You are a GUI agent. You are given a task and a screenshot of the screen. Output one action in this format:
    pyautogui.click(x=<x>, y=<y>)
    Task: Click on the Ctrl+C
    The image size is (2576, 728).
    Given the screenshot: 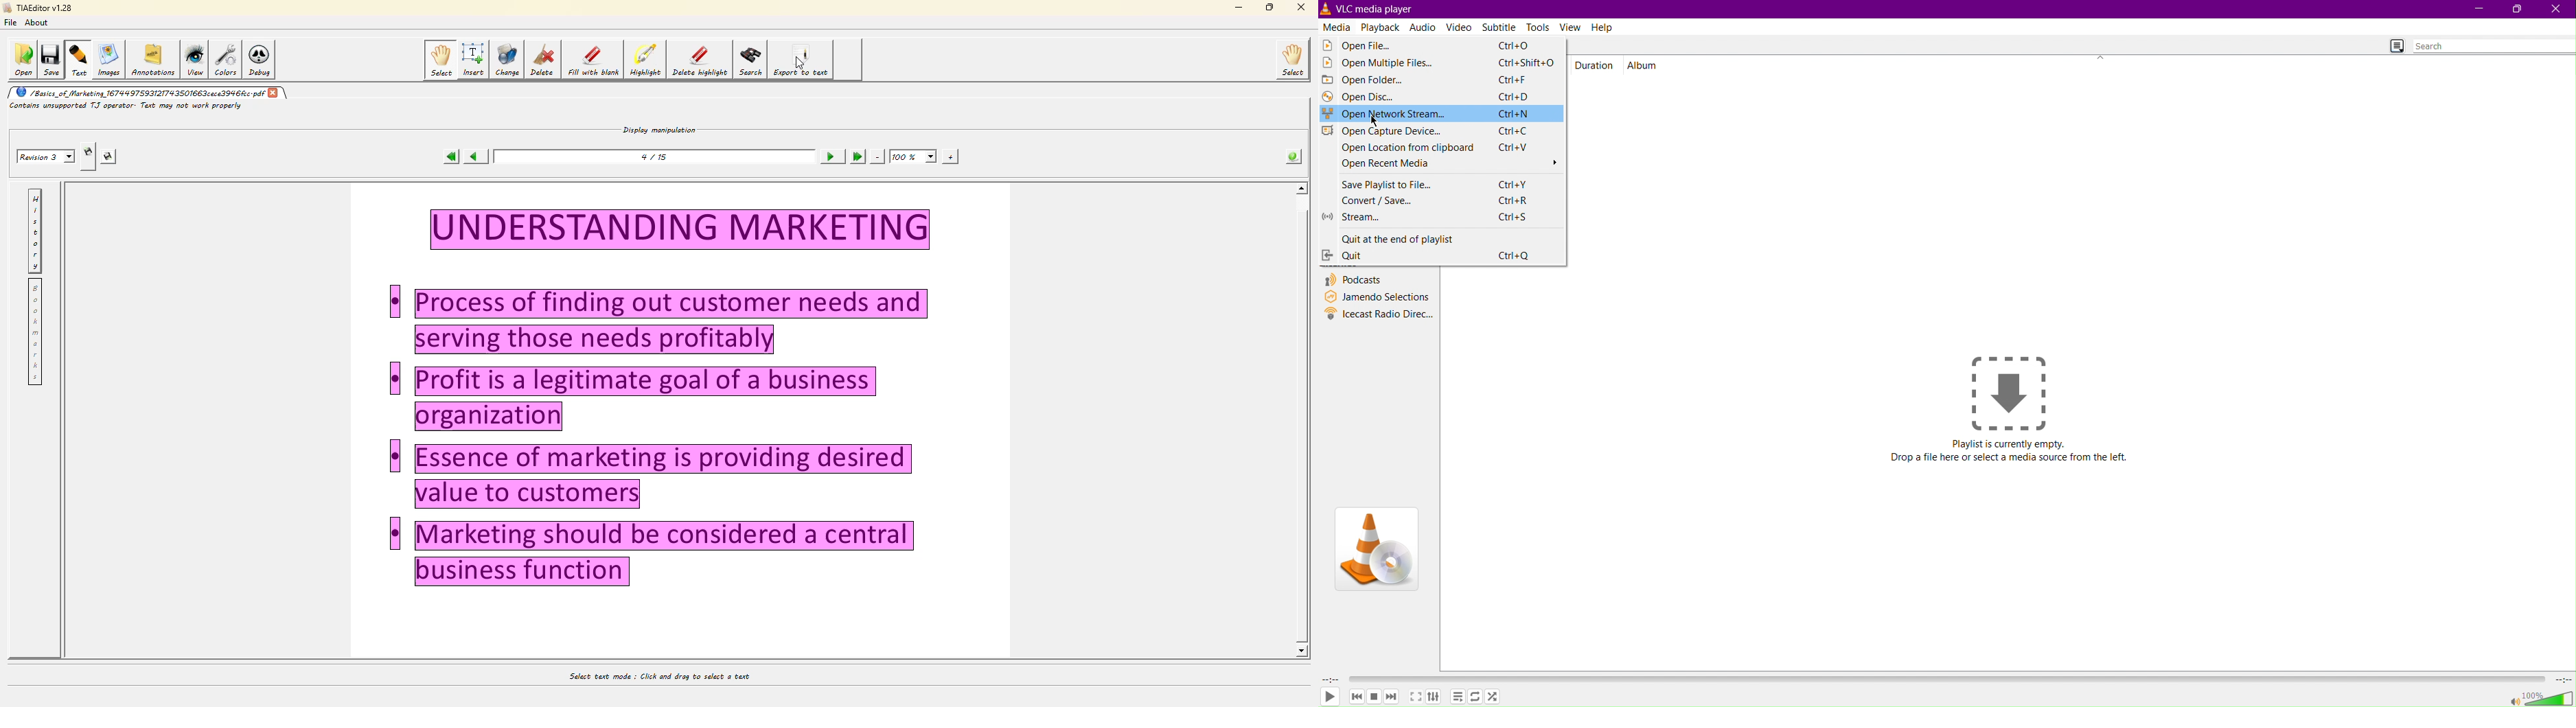 What is the action you would take?
    pyautogui.click(x=1514, y=131)
    